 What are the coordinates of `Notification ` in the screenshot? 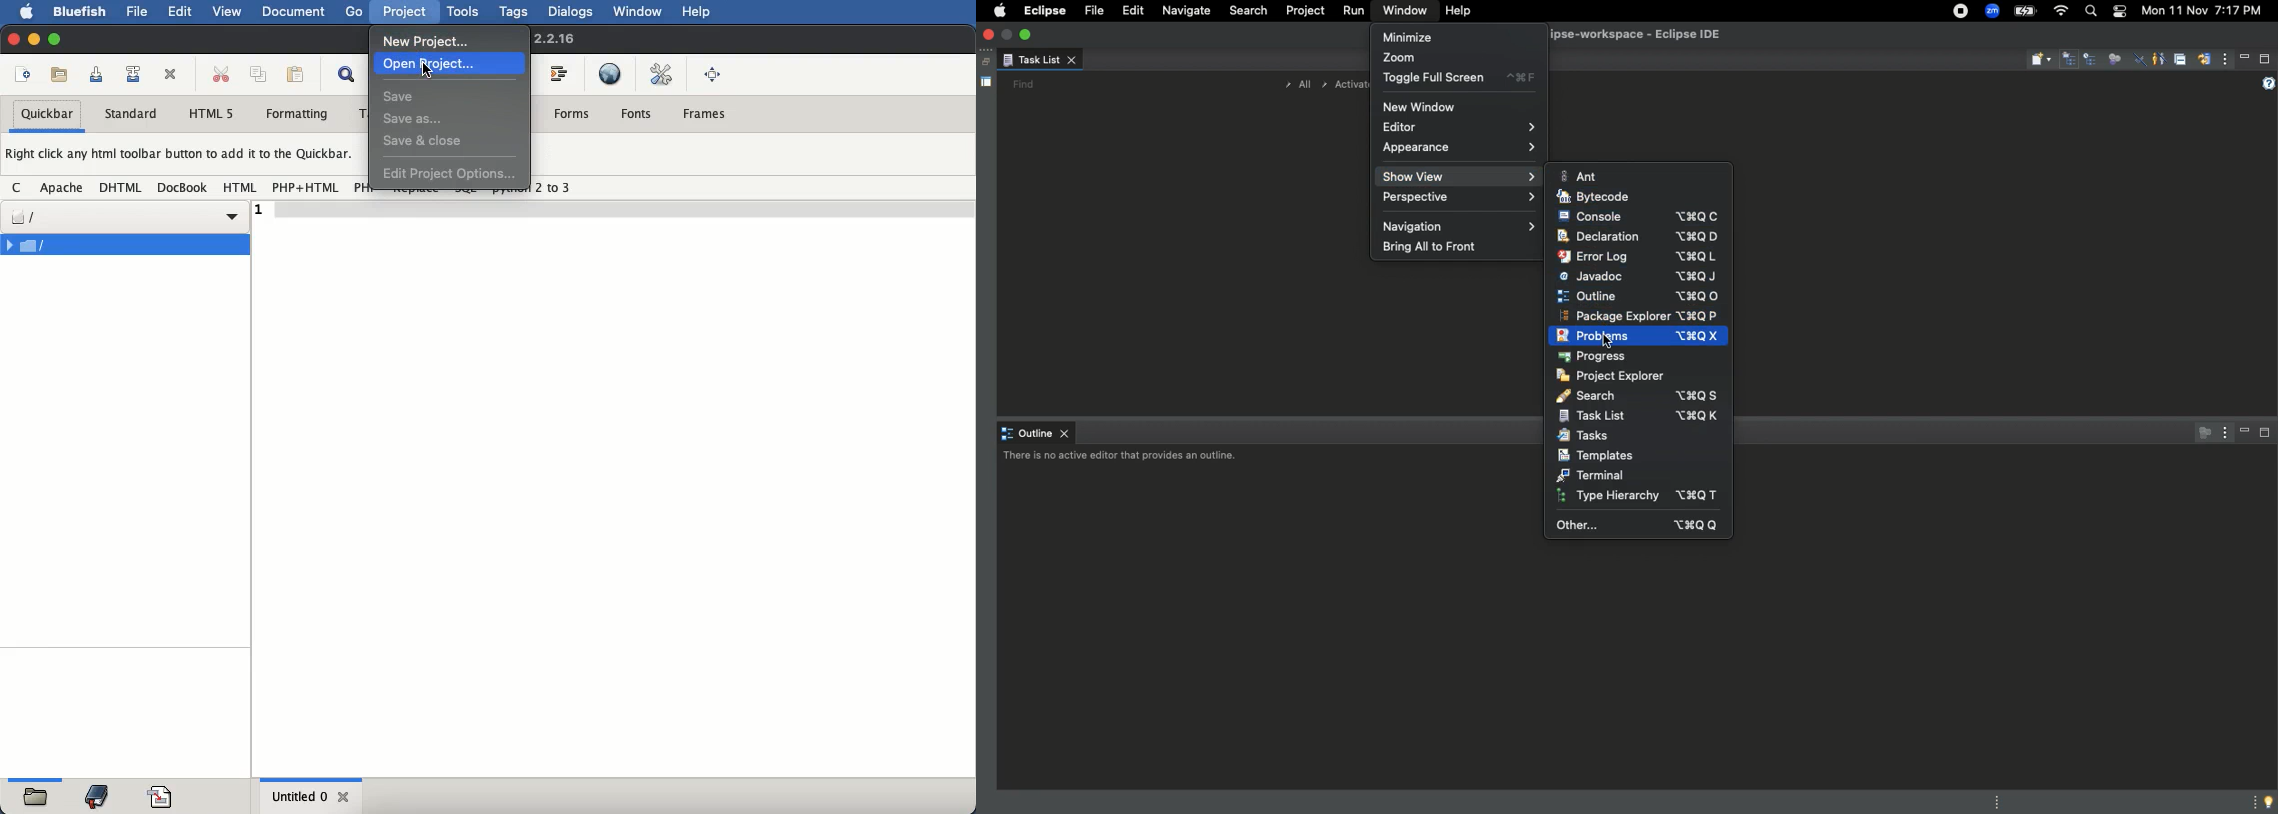 It's located at (2117, 11).